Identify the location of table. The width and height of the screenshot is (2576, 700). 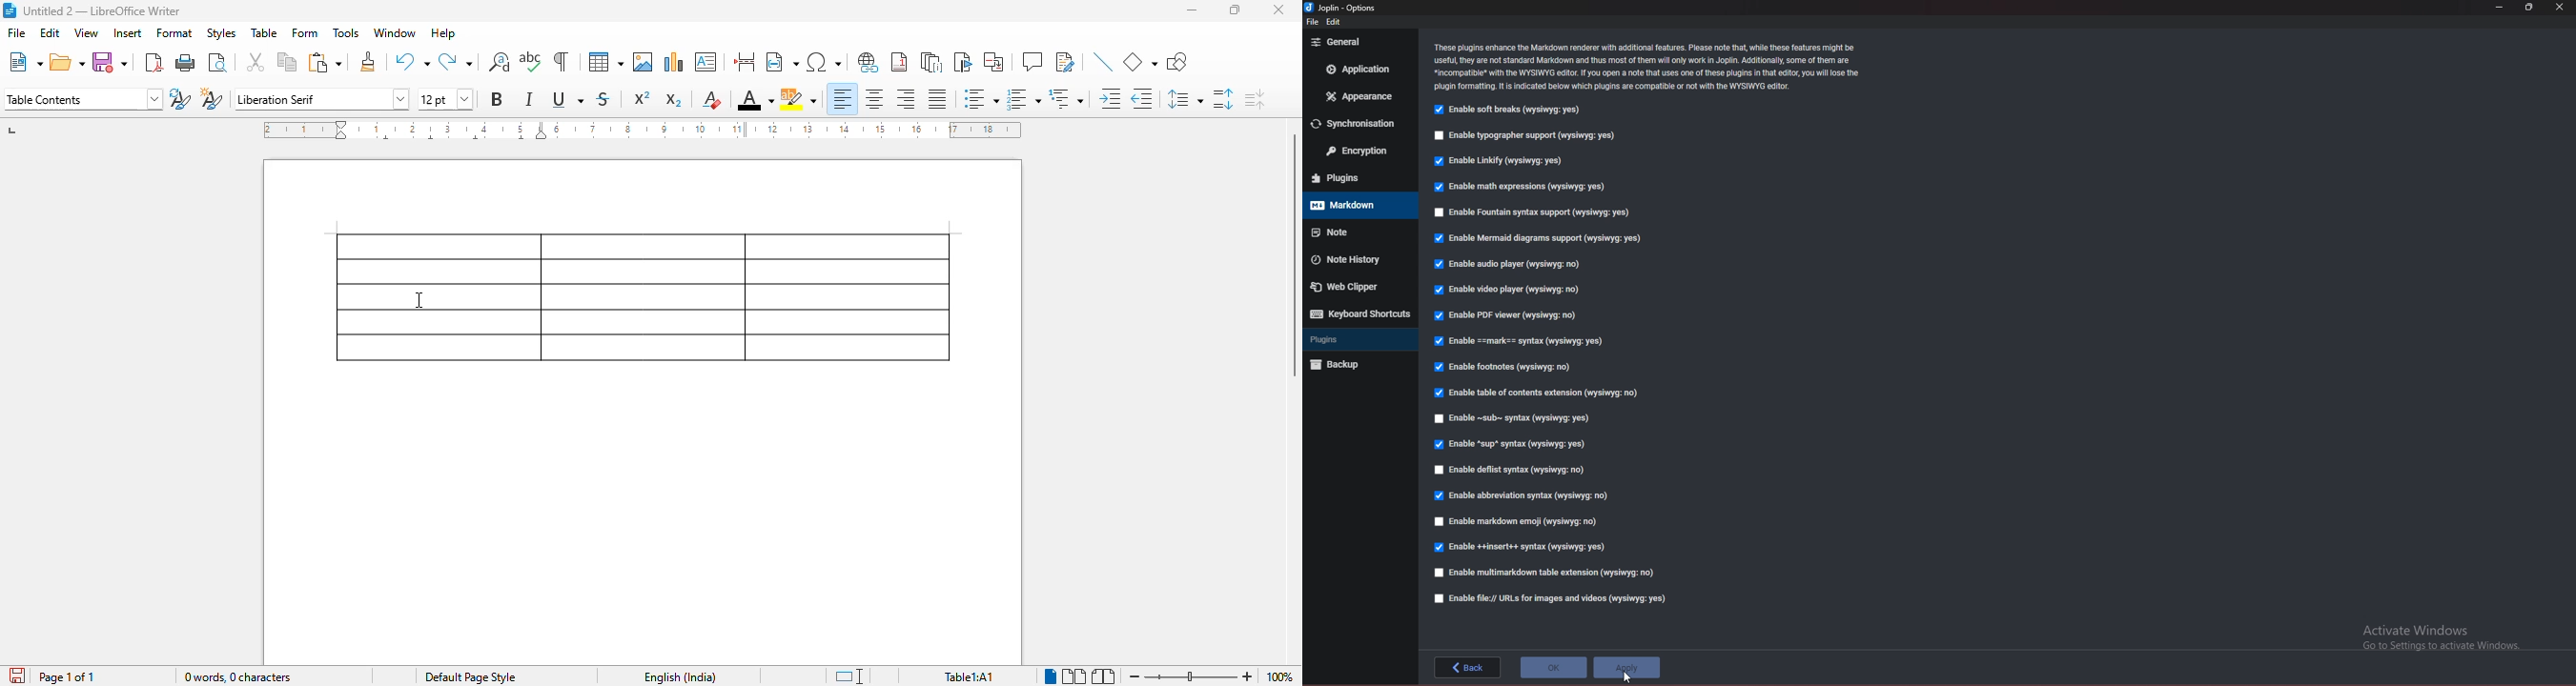
(605, 62).